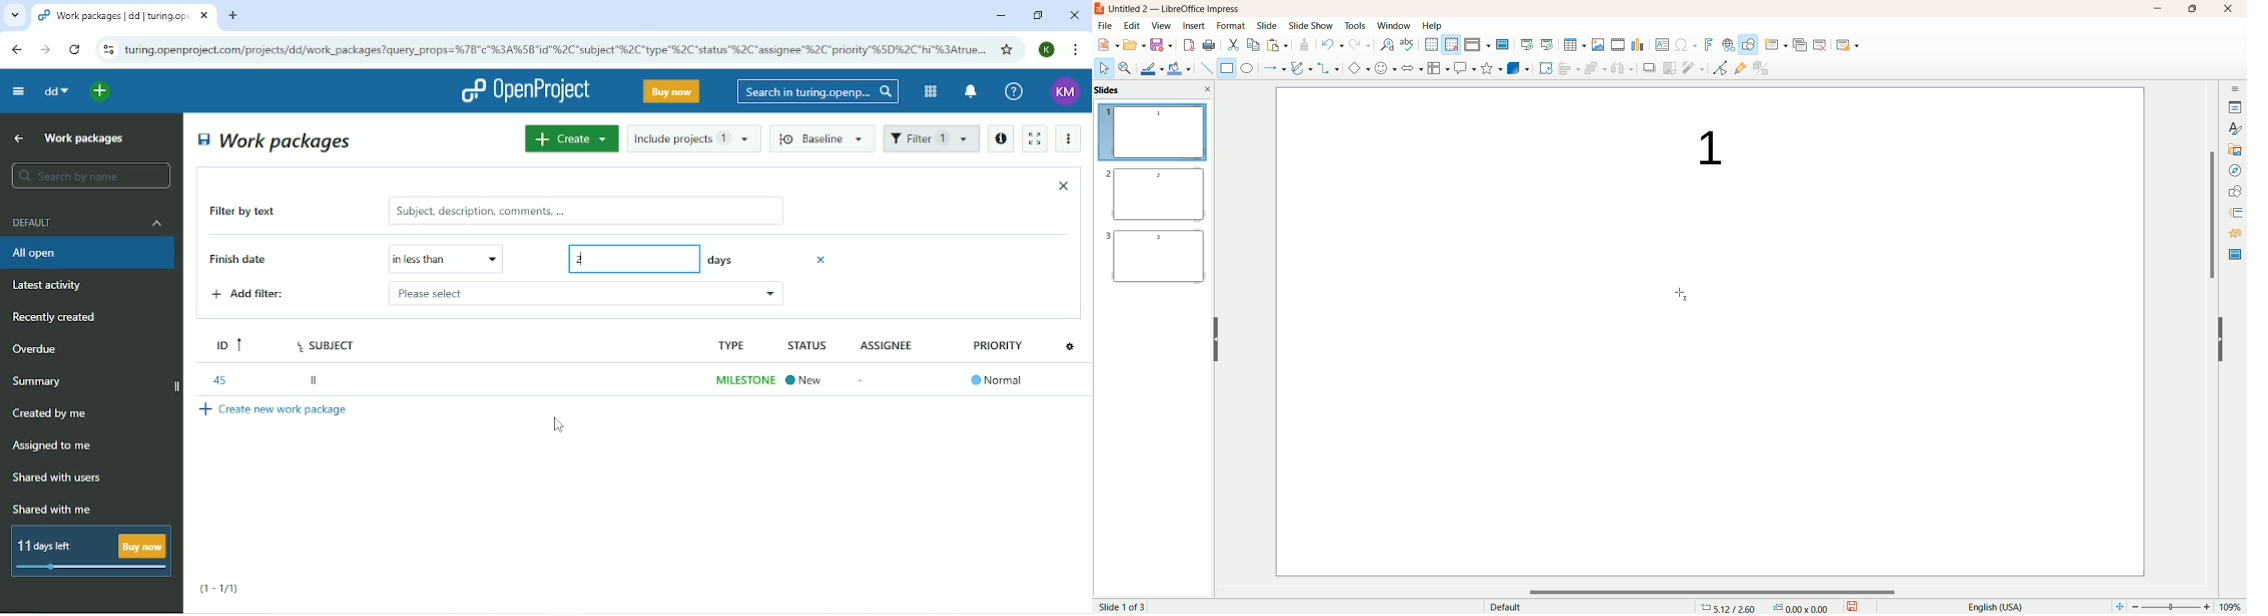 This screenshot has width=2268, height=616. What do you see at coordinates (124, 16) in the screenshot?
I see `Current tab` at bounding box center [124, 16].